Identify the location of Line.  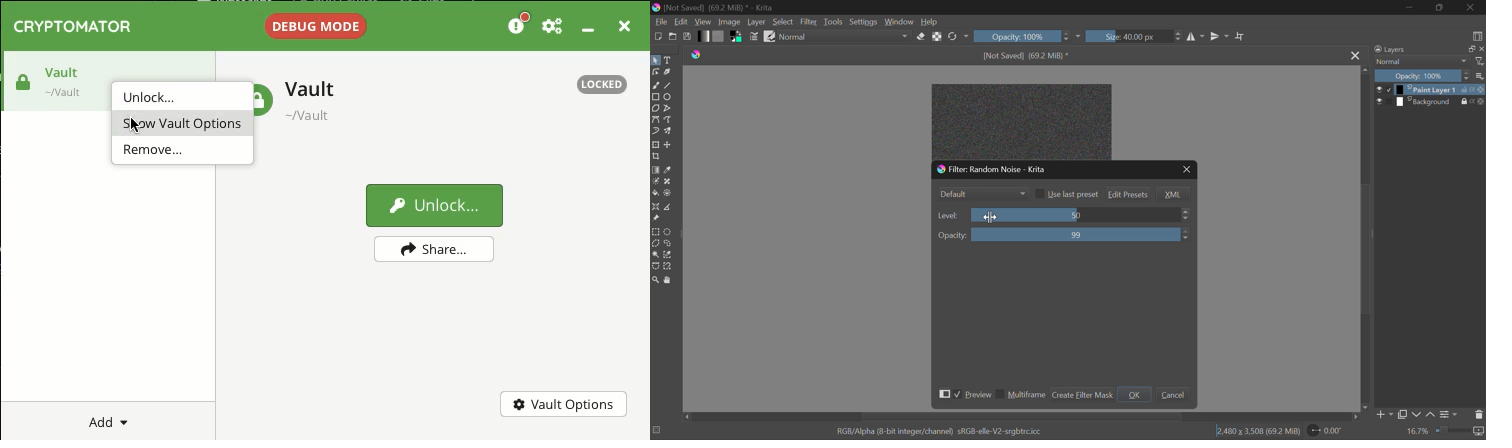
(668, 86).